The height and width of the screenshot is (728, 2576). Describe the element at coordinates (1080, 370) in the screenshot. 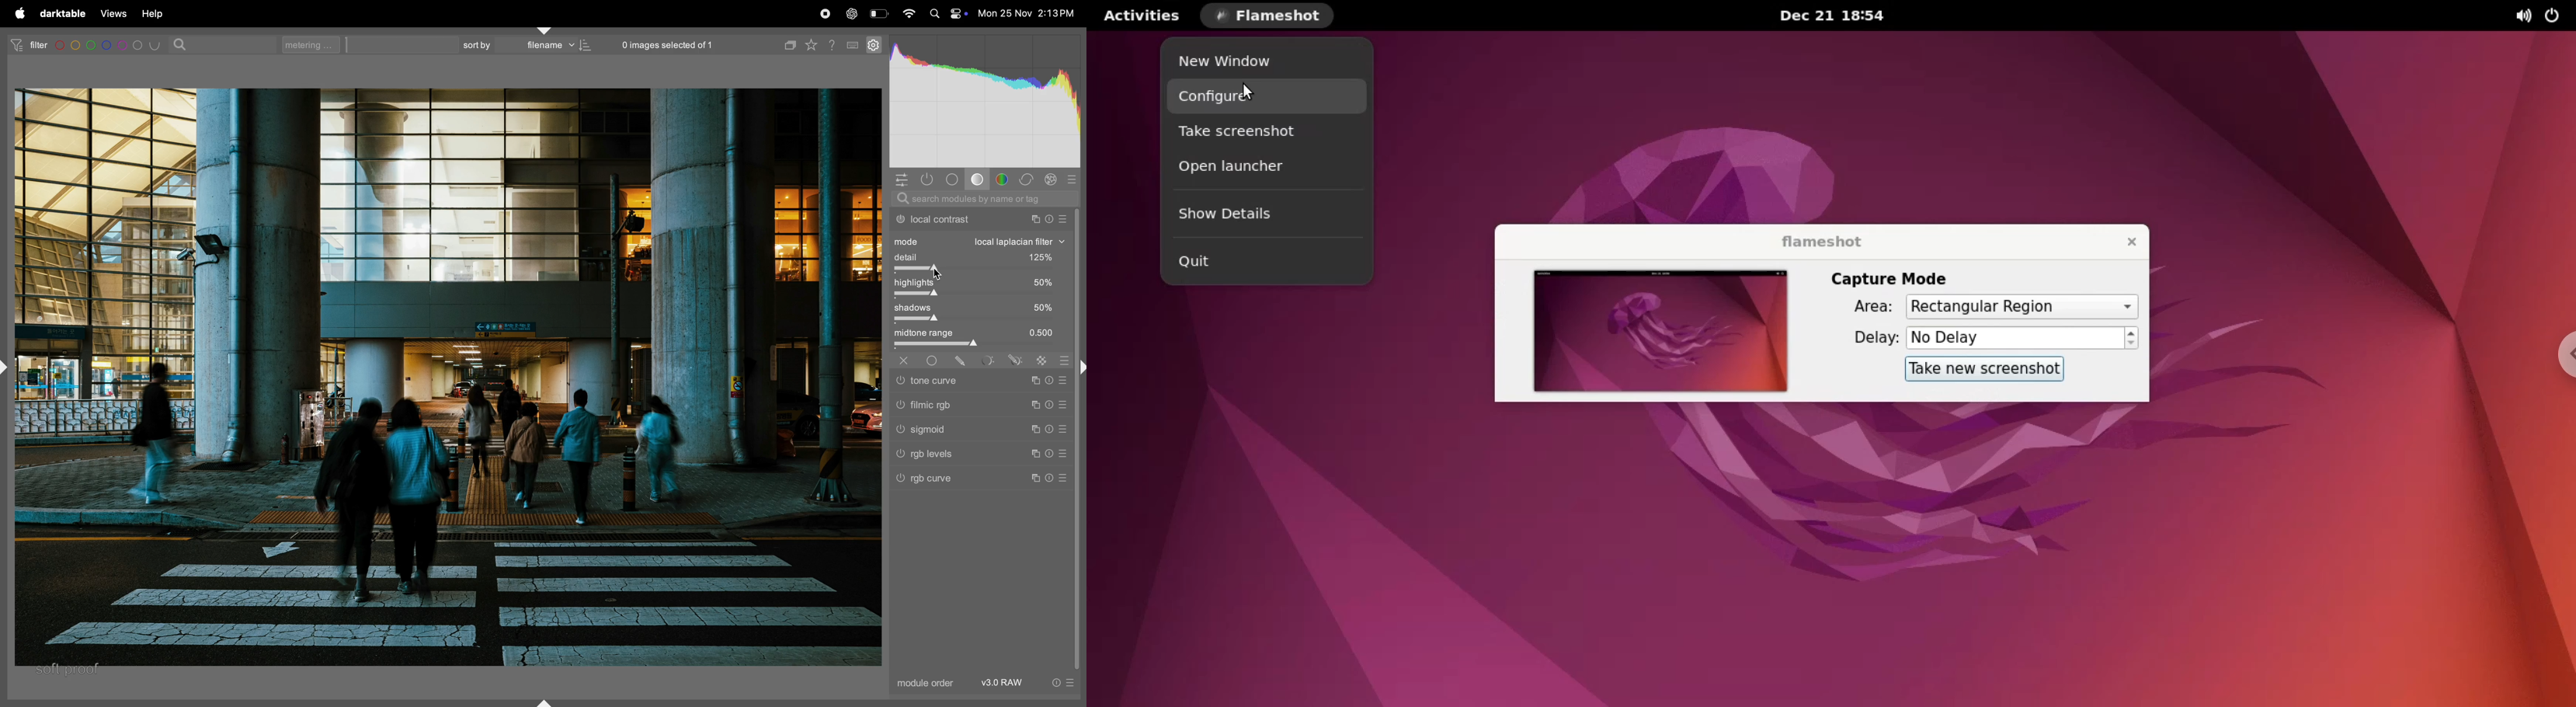

I see `shift+ctrl+r` at that location.